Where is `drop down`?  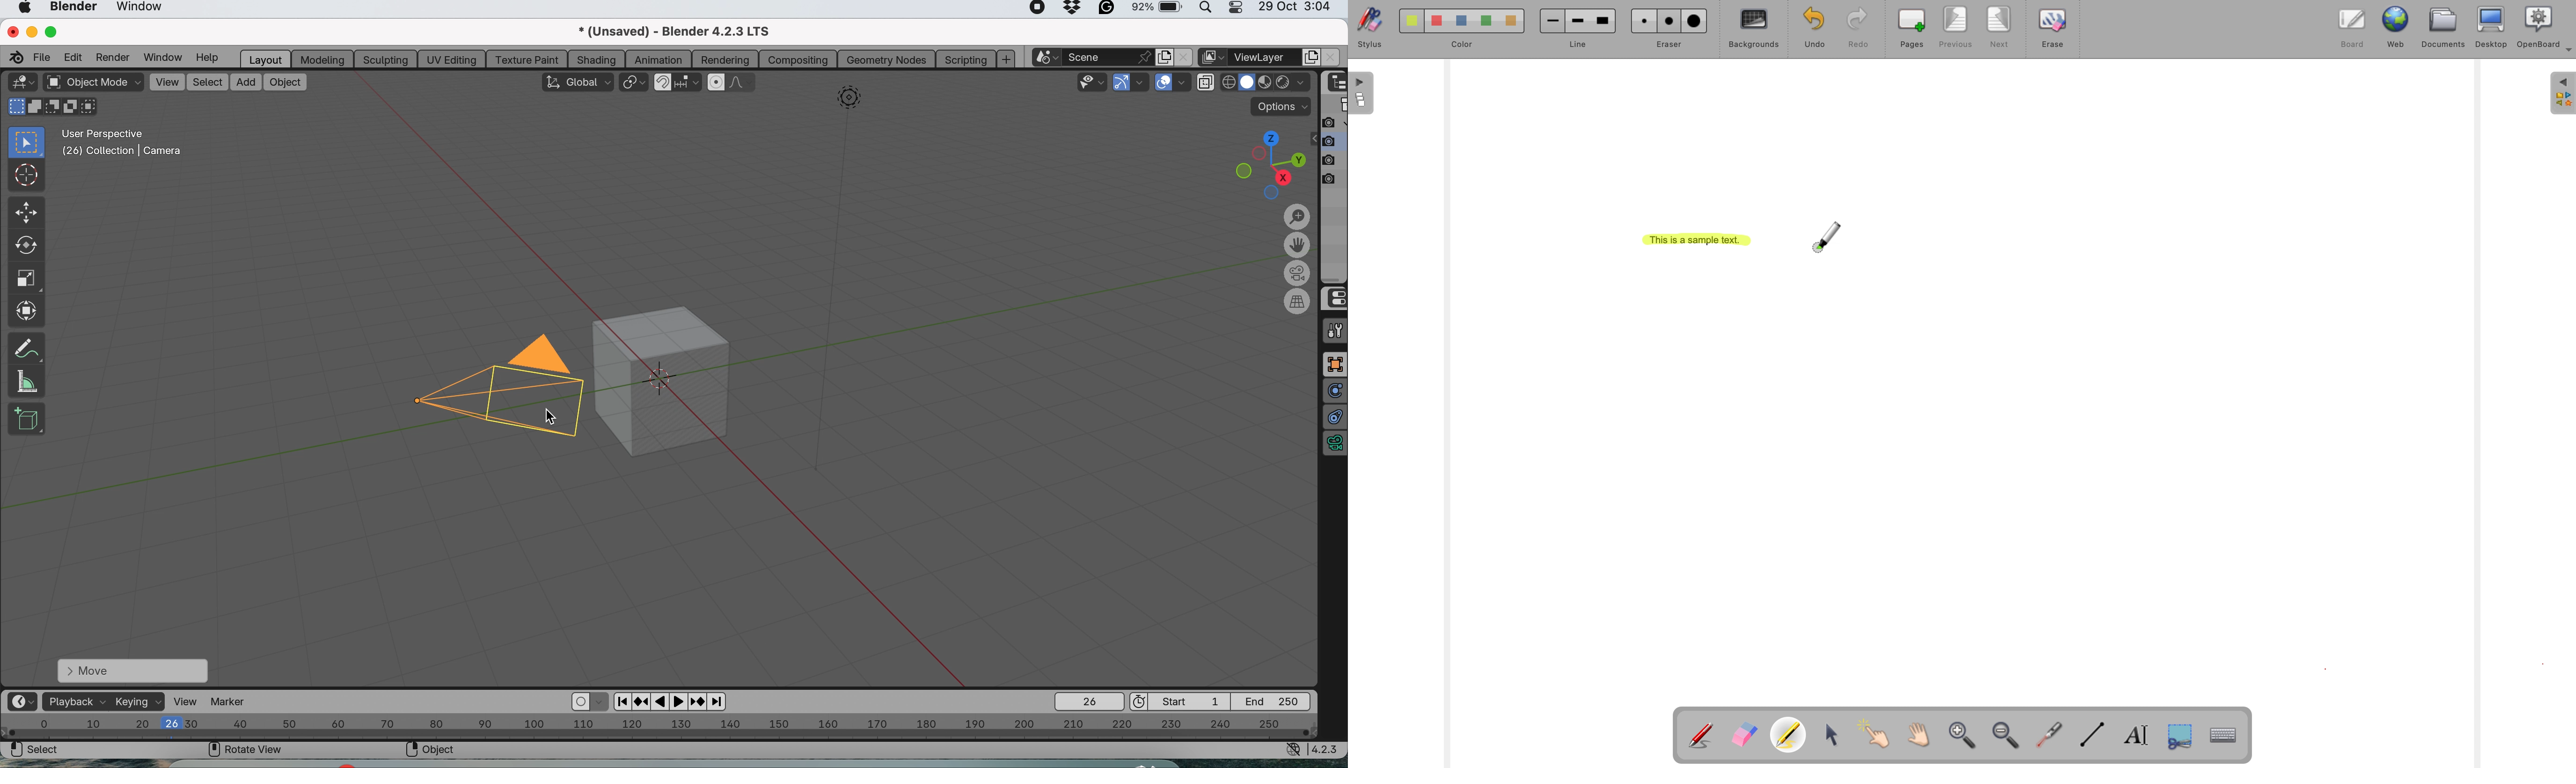
drop down is located at coordinates (1294, 84).